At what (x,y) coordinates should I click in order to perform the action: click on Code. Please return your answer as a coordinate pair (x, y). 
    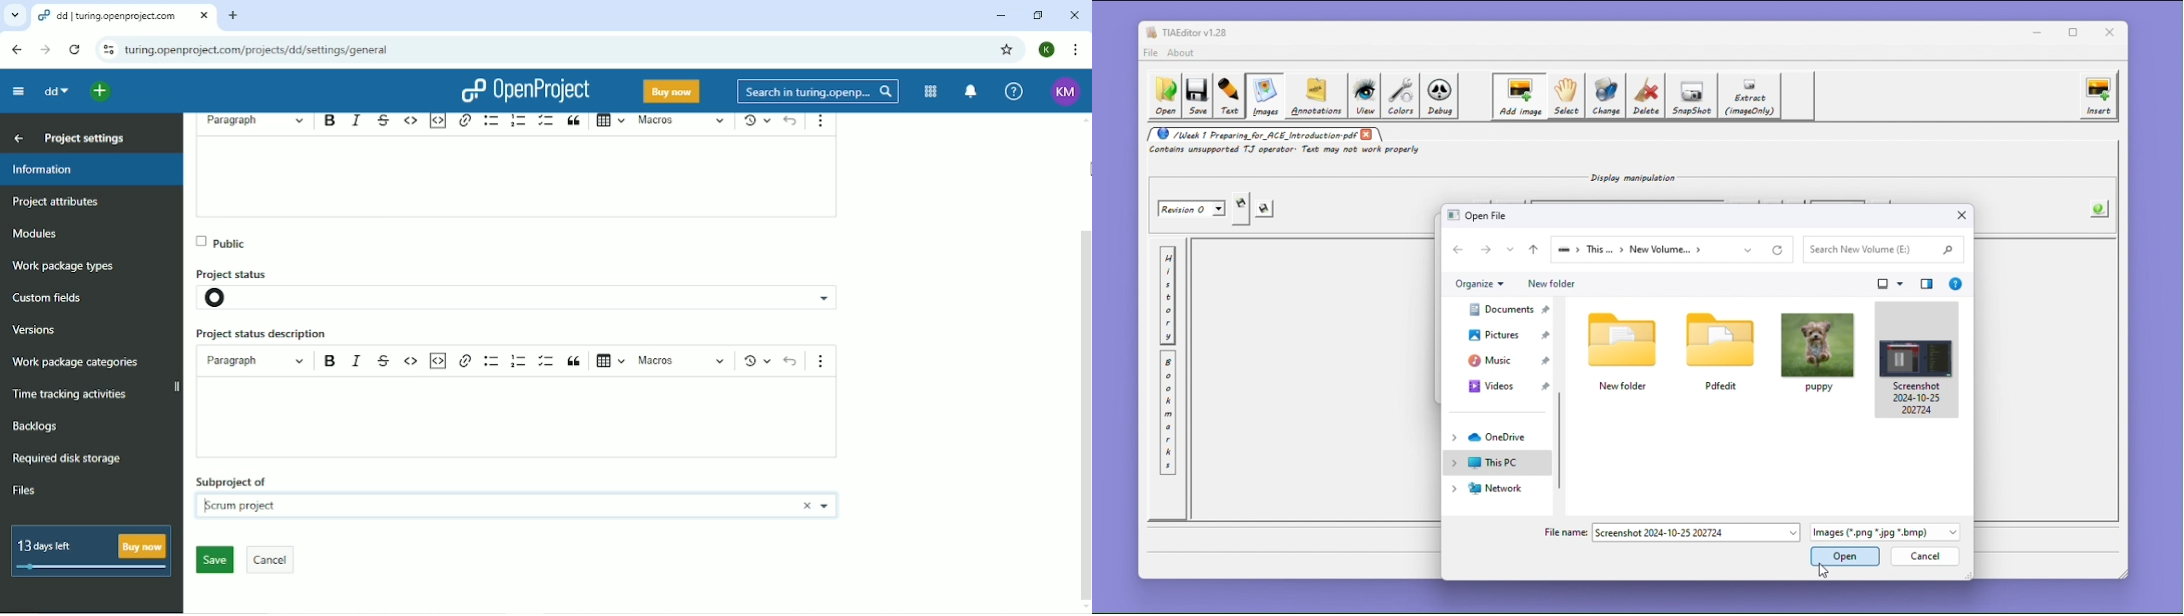
    Looking at the image, I should click on (411, 361).